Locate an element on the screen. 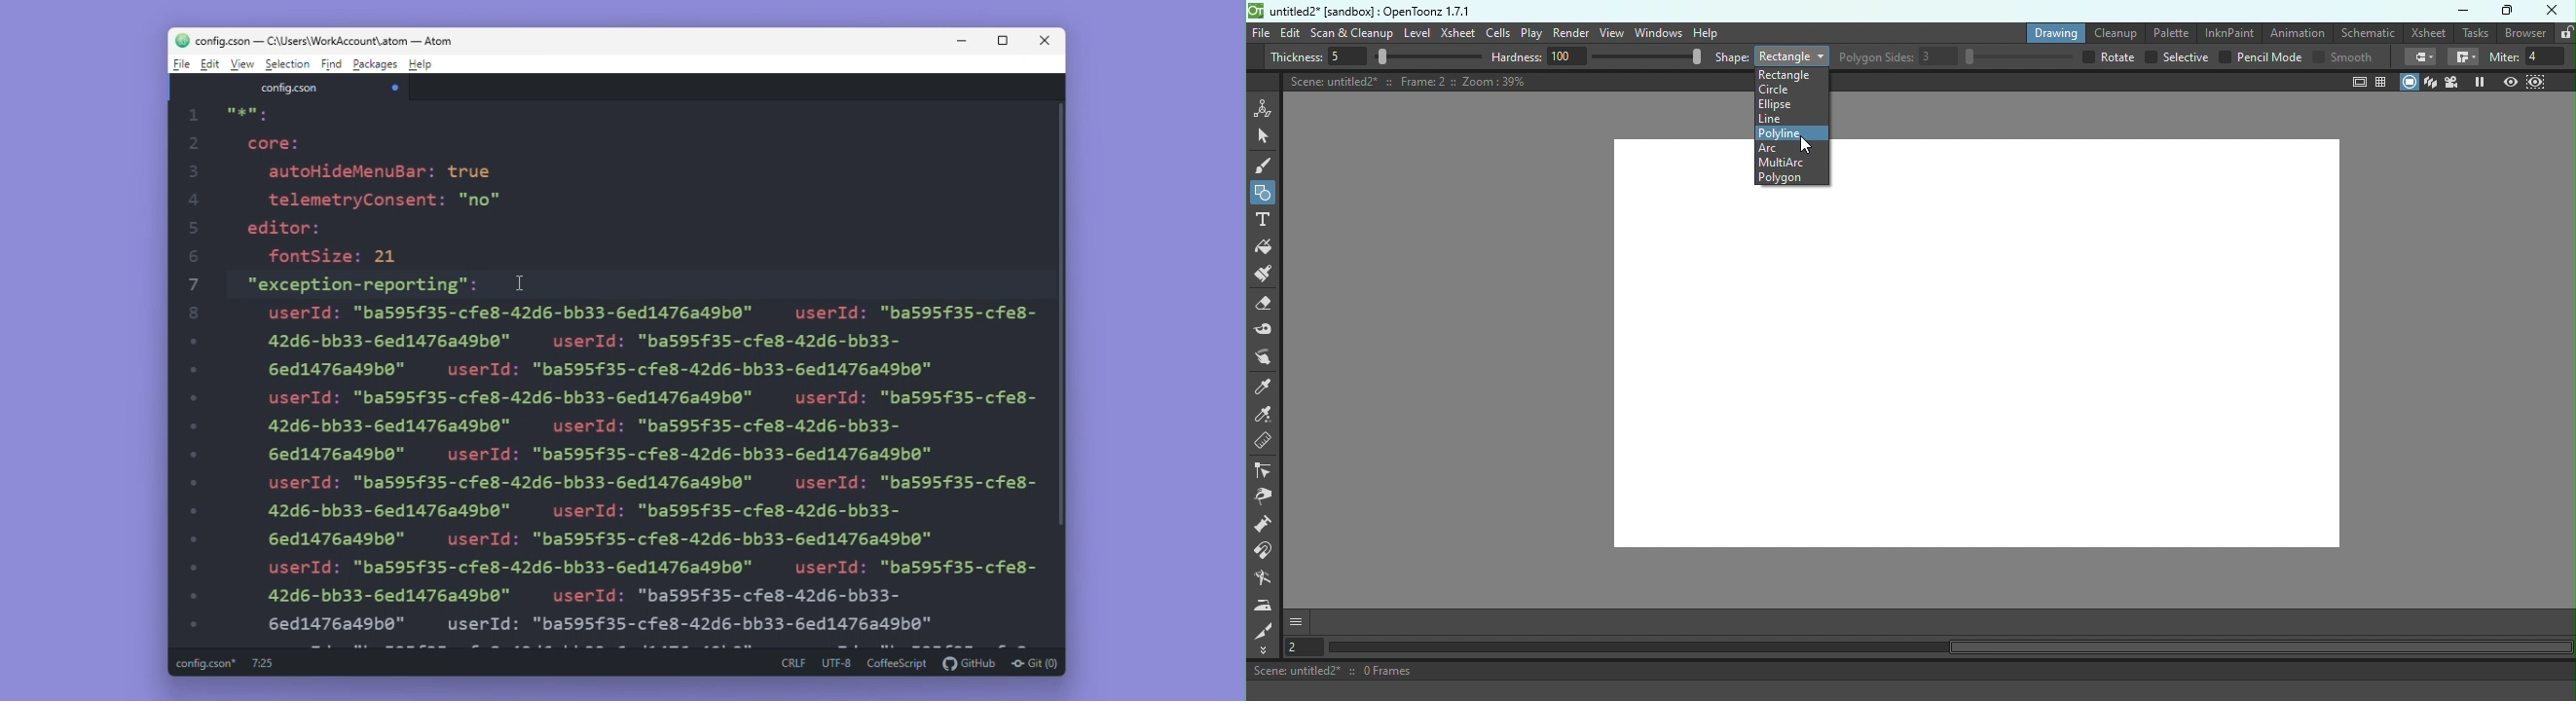  Shape is located at coordinates (1772, 55).